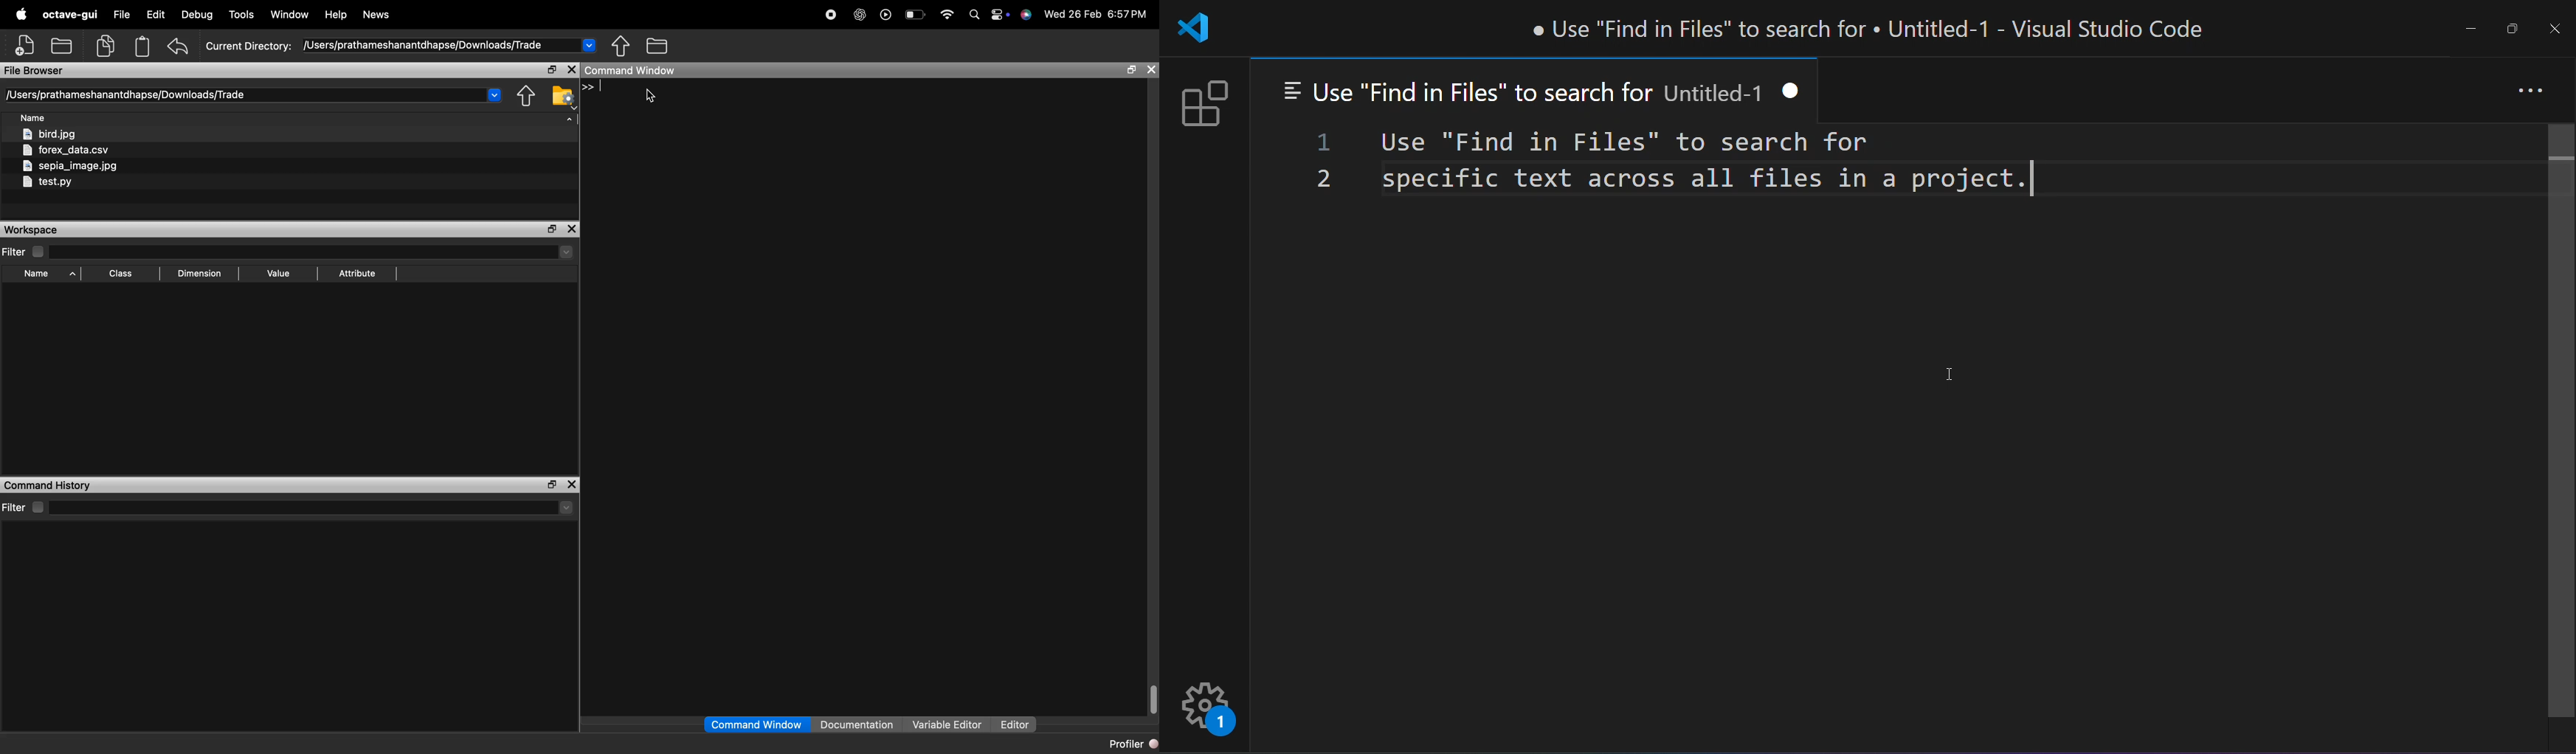 The image size is (2576, 756). What do you see at coordinates (24, 252) in the screenshot?
I see `filter` at bounding box center [24, 252].